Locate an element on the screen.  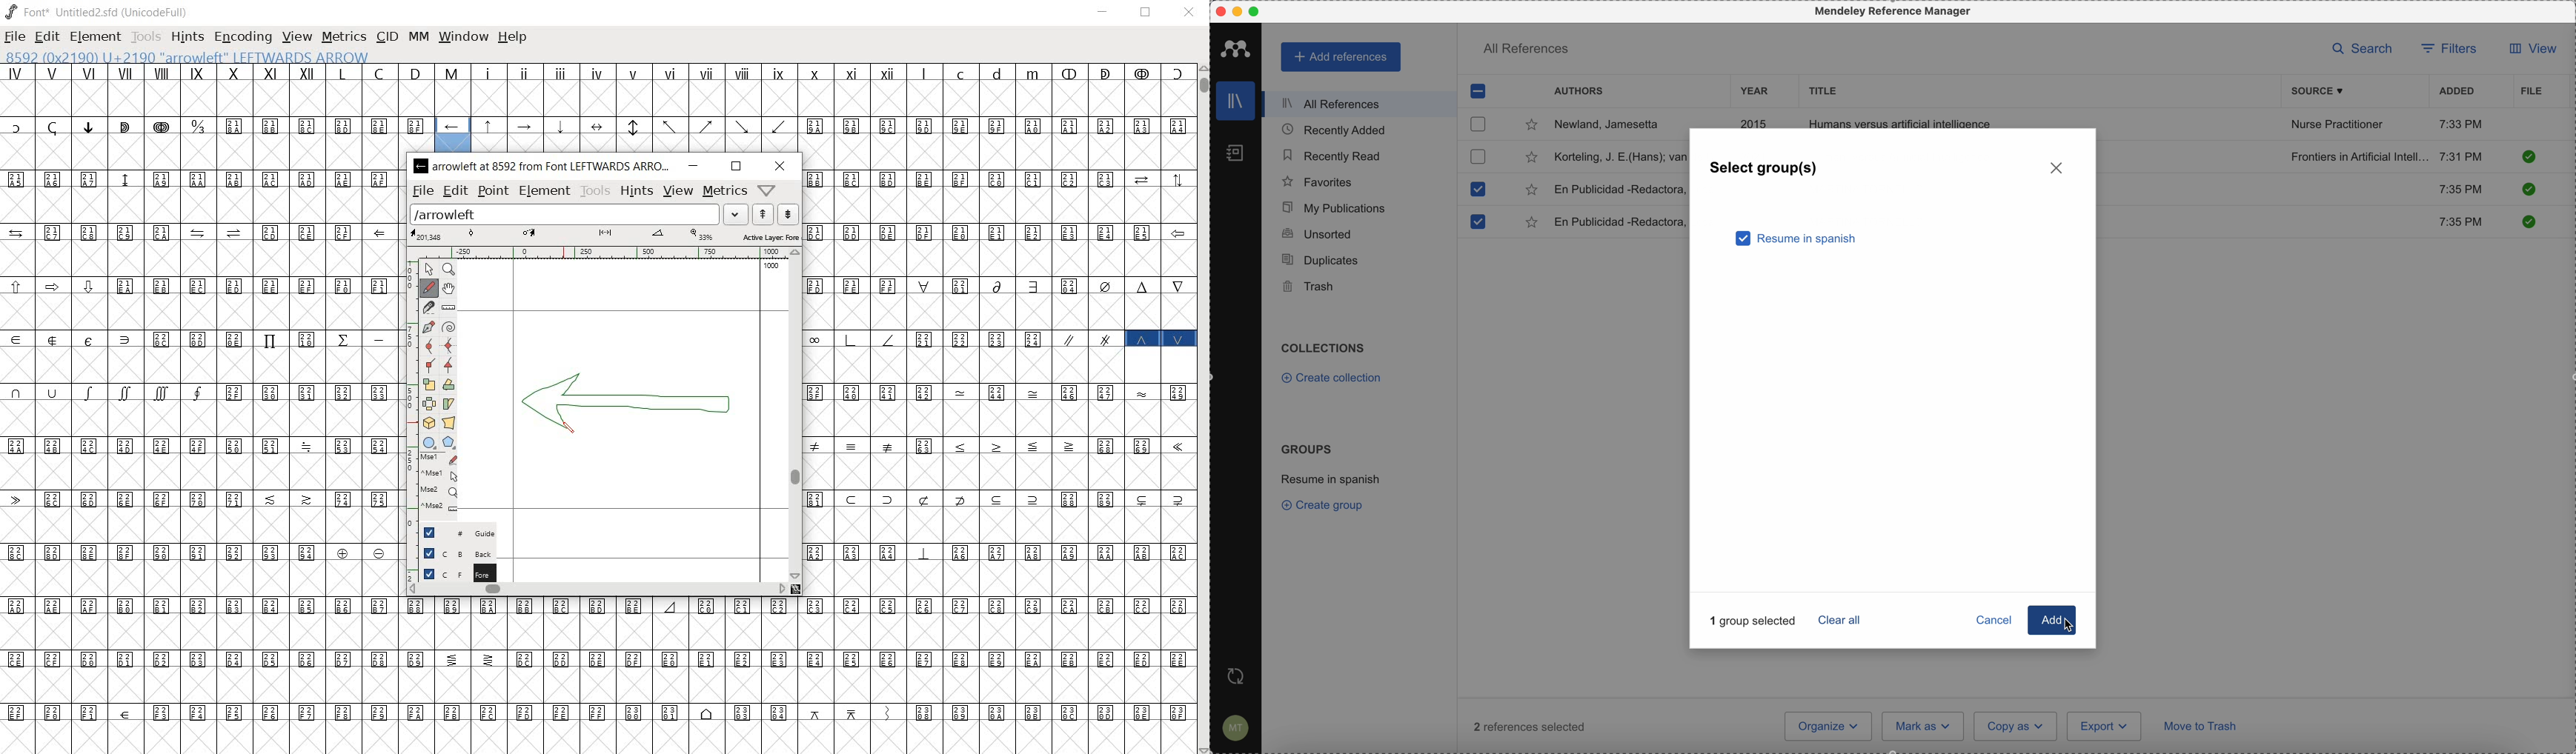
perform a perspective transformation on the selection is located at coordinates (448, 421).